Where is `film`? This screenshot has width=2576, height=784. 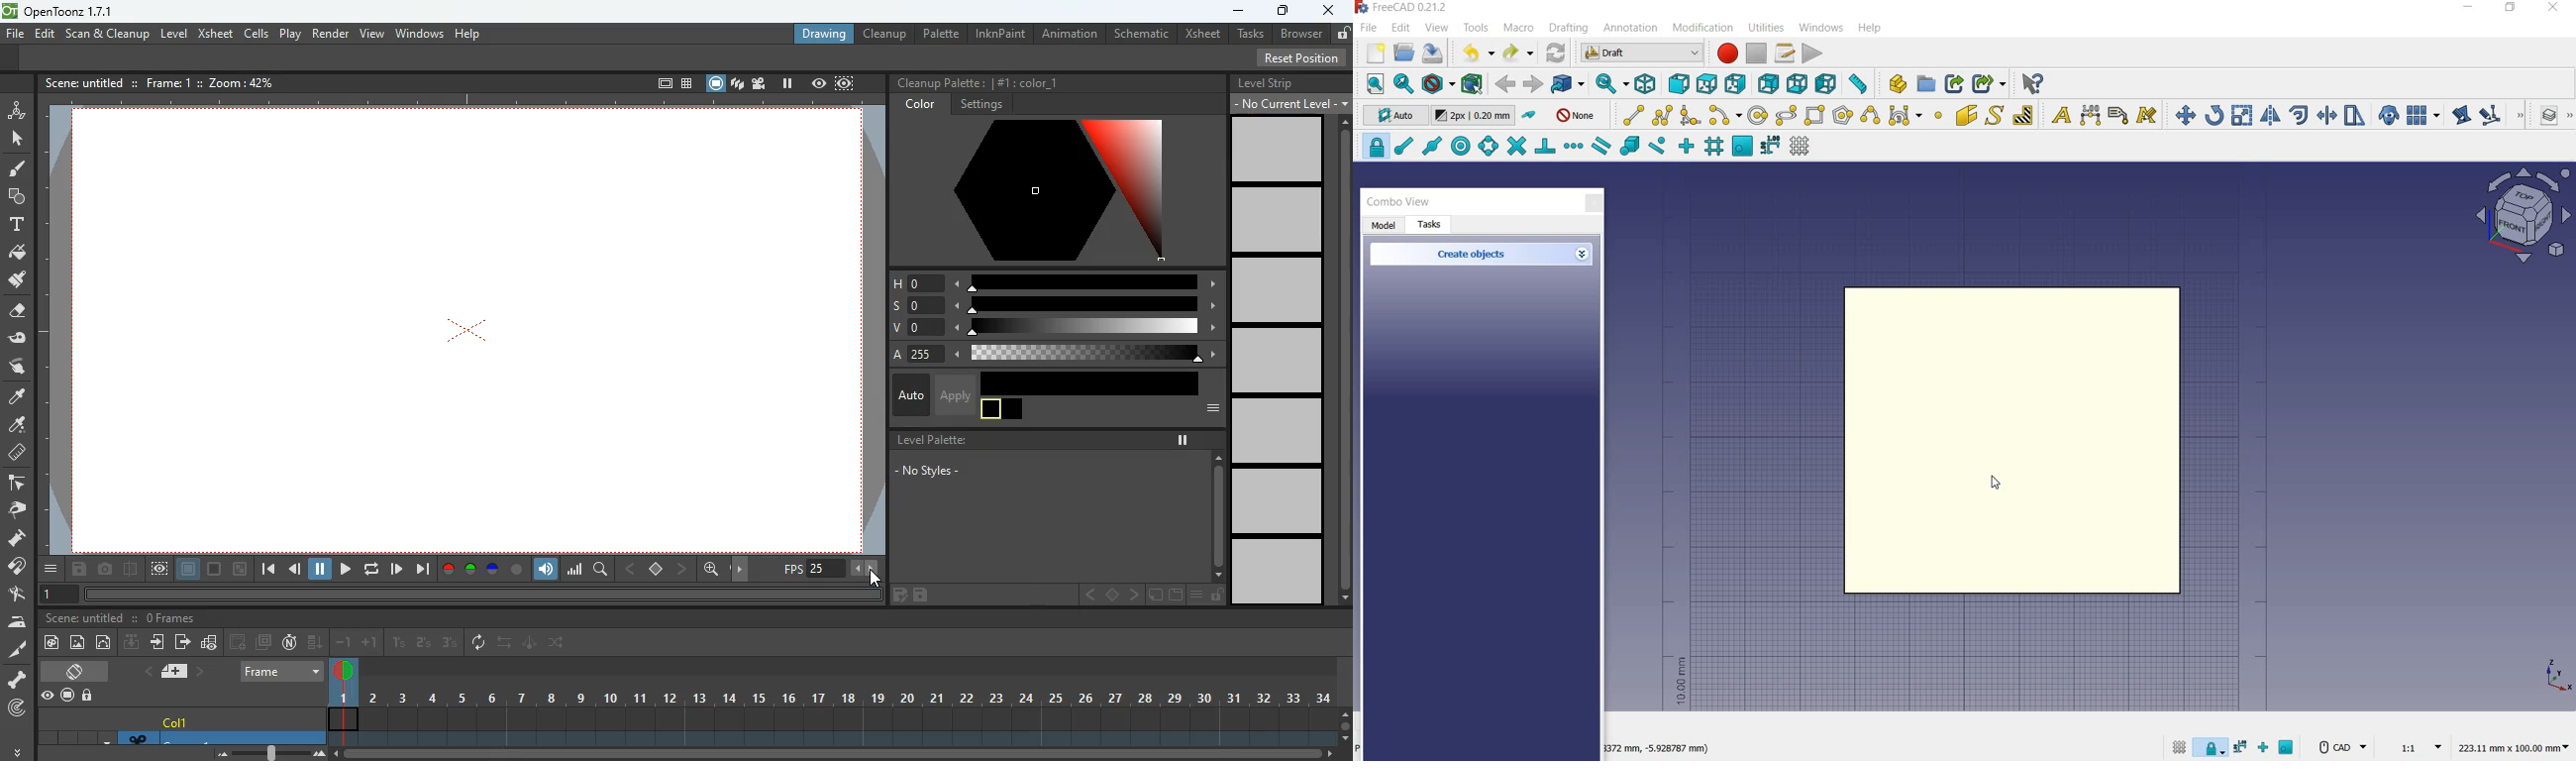
film is located at coordinates (759, 83).